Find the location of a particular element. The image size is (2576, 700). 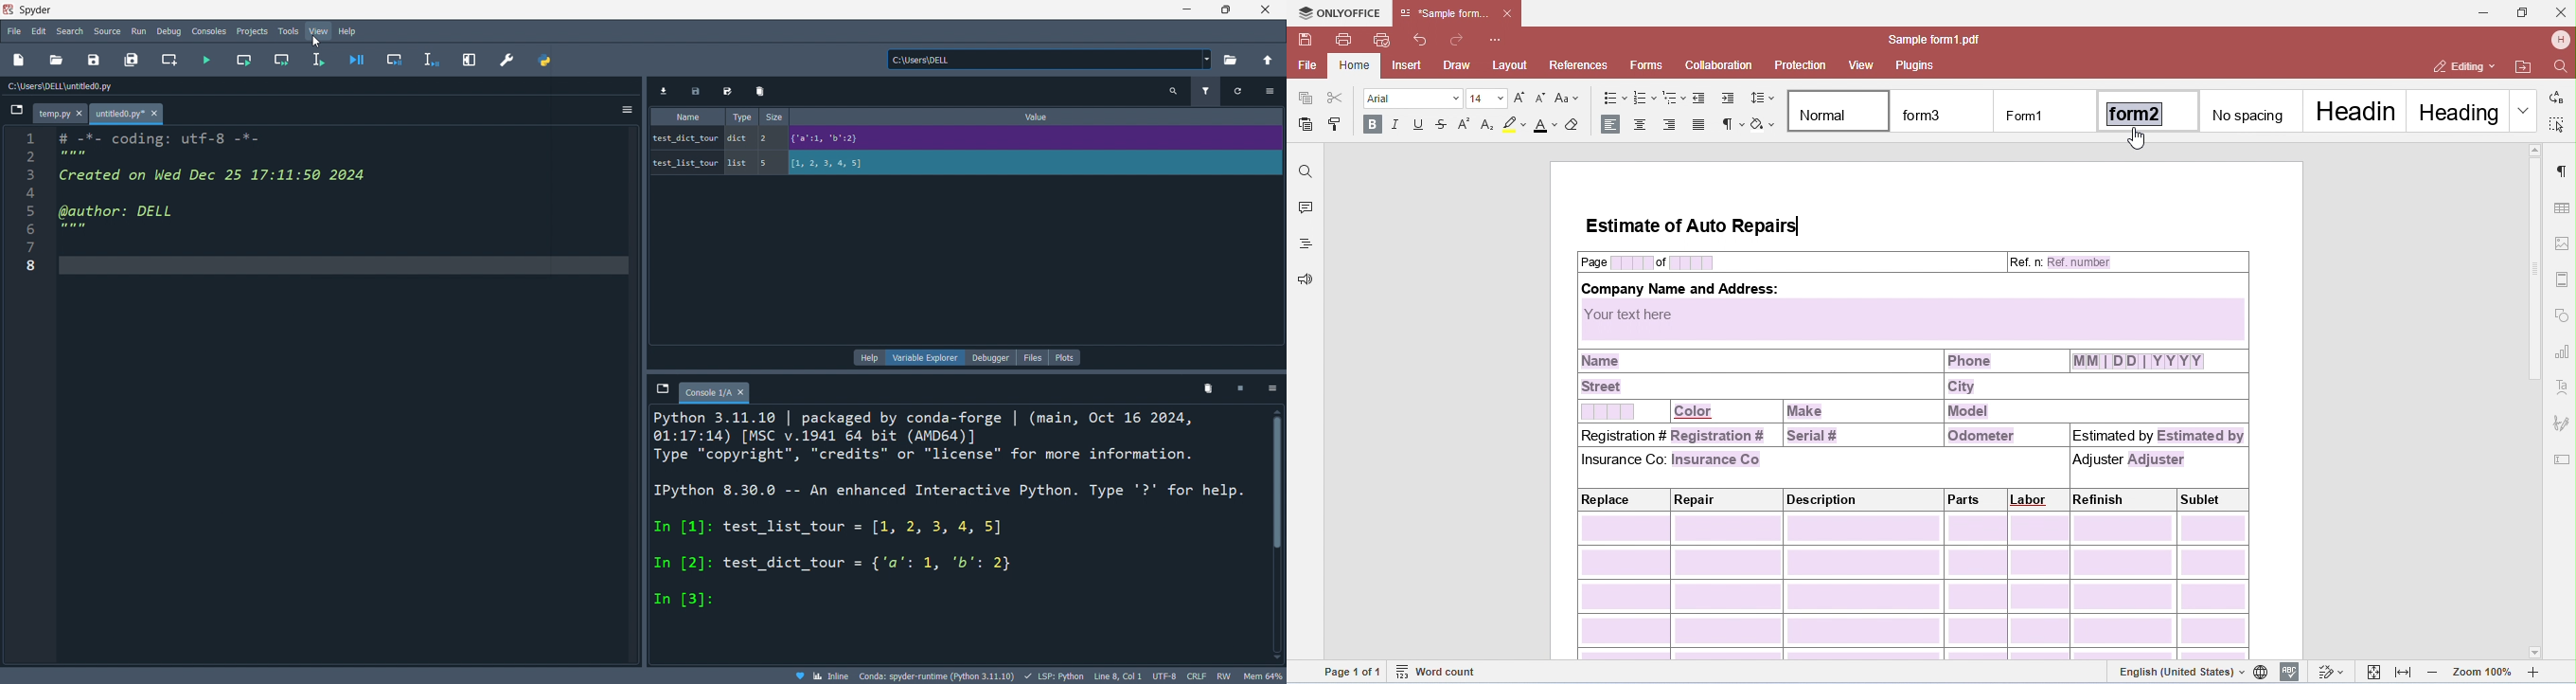

inline is located at coordinates (821, 676).